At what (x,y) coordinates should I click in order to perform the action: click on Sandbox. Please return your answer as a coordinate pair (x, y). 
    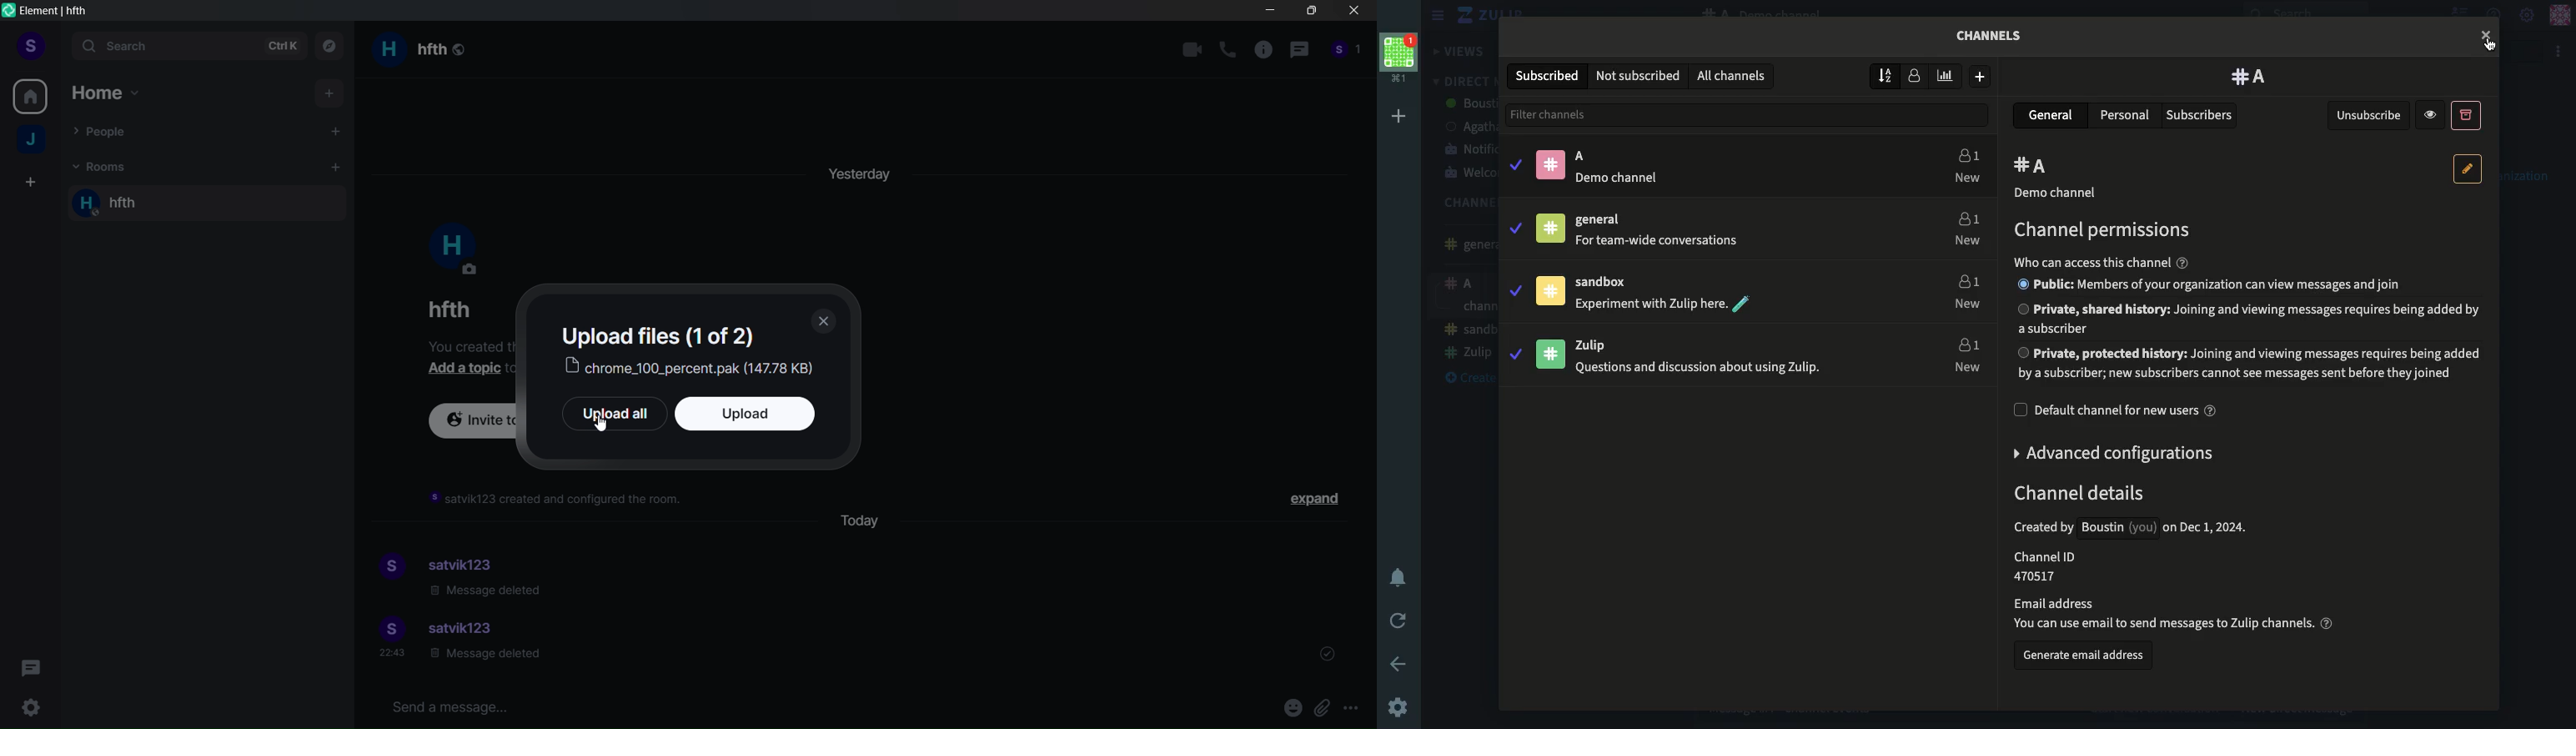
    Looking at the image, I should click on (1469, 308).